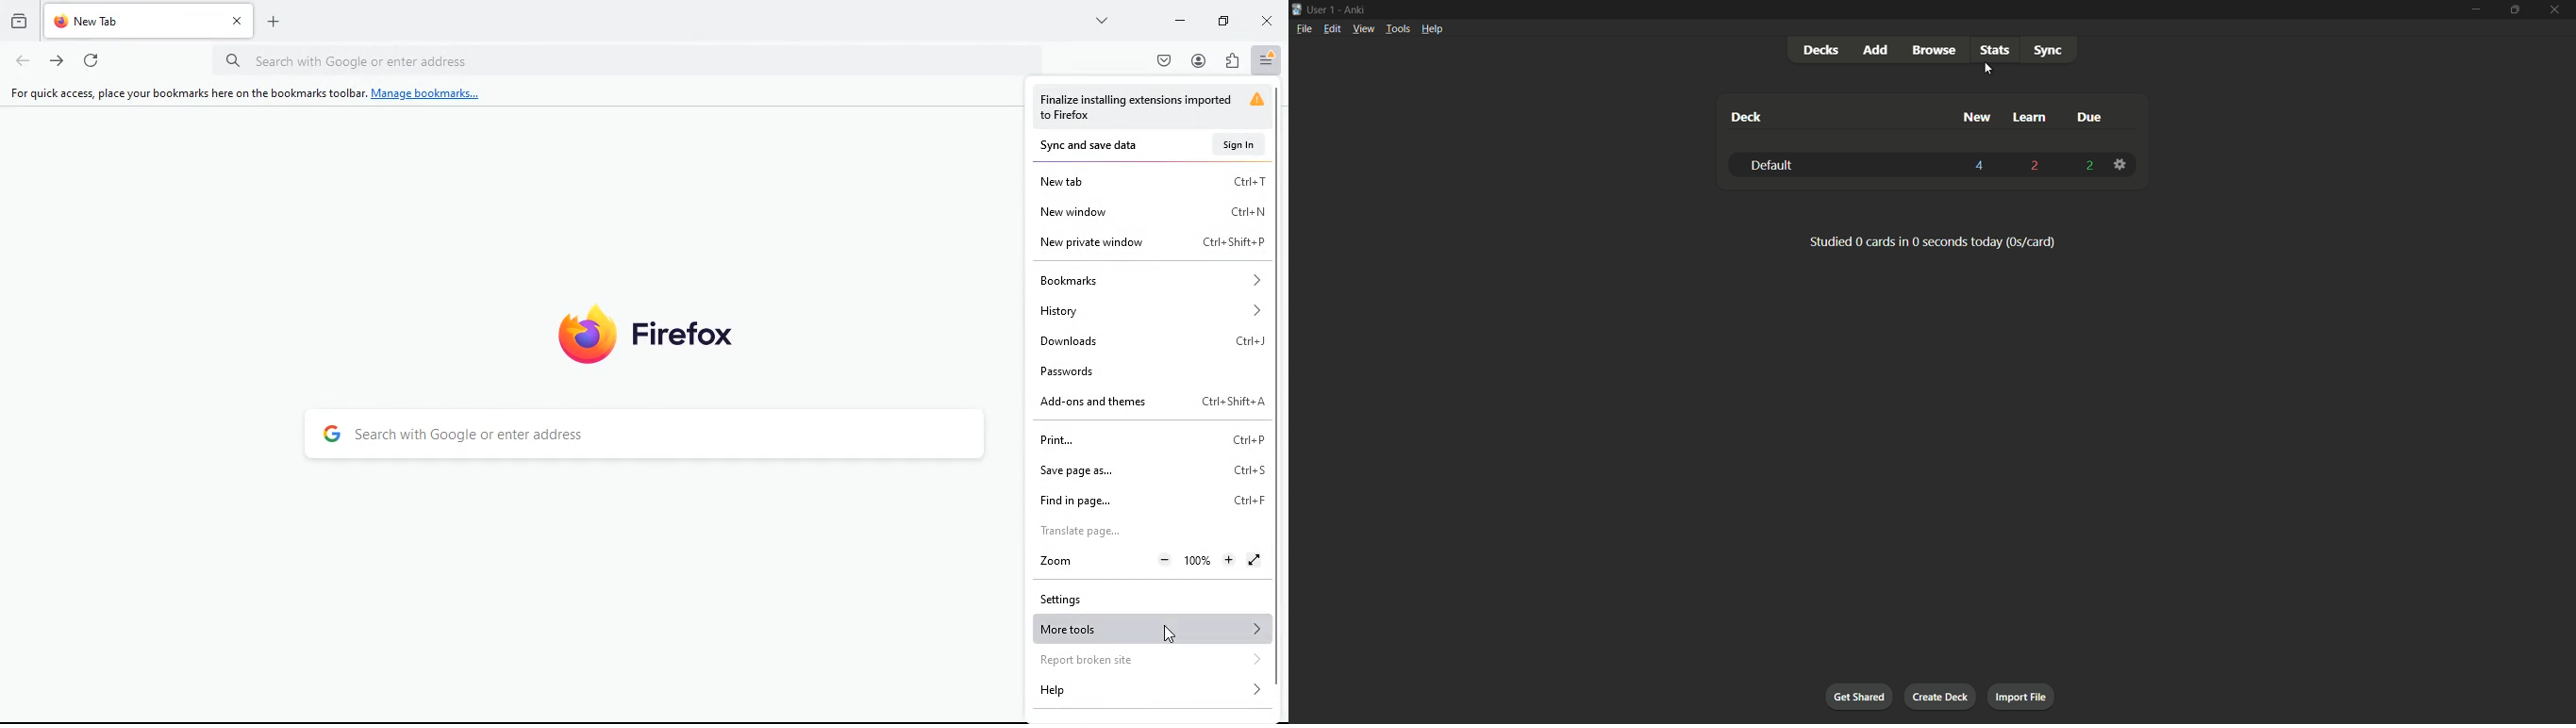 This screenshot has height=728, width=2576. What do you see at coordinates (1151, 278) in the screenshot?
I see `bookmarks` at bounding box center [1151, 278].